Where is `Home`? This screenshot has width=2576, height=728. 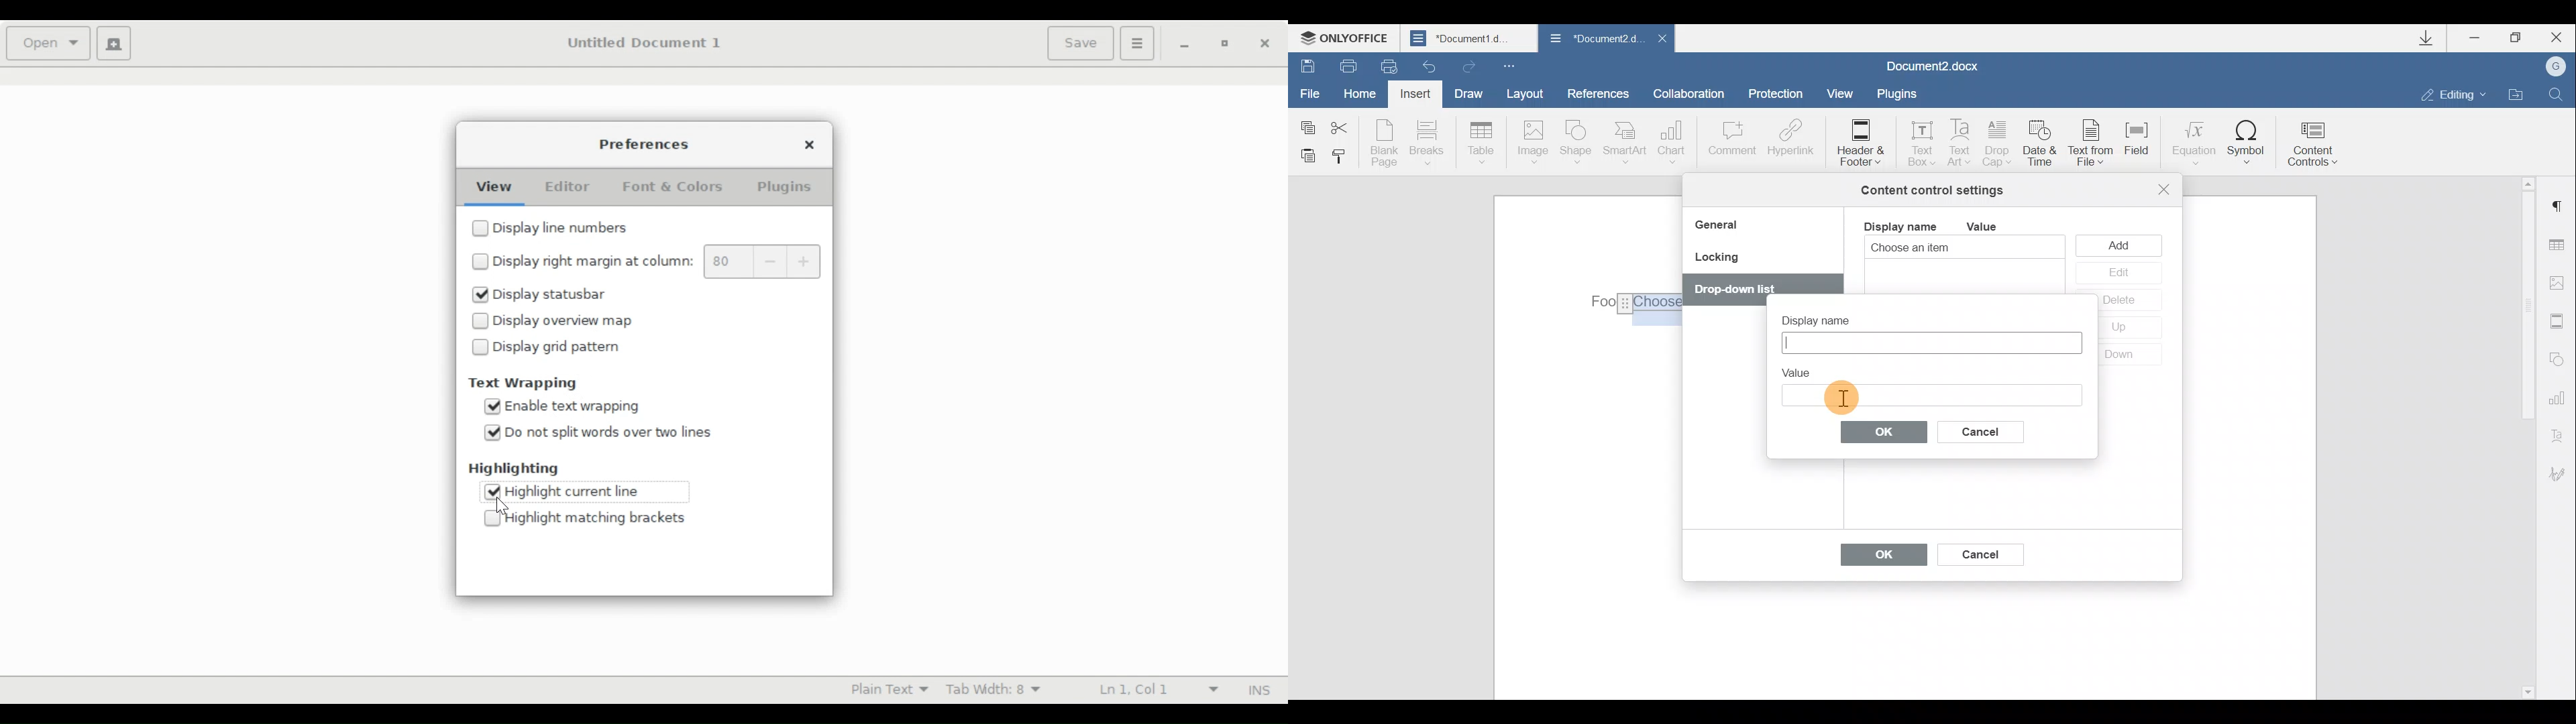
Home is located at coordinates (1364, 95).